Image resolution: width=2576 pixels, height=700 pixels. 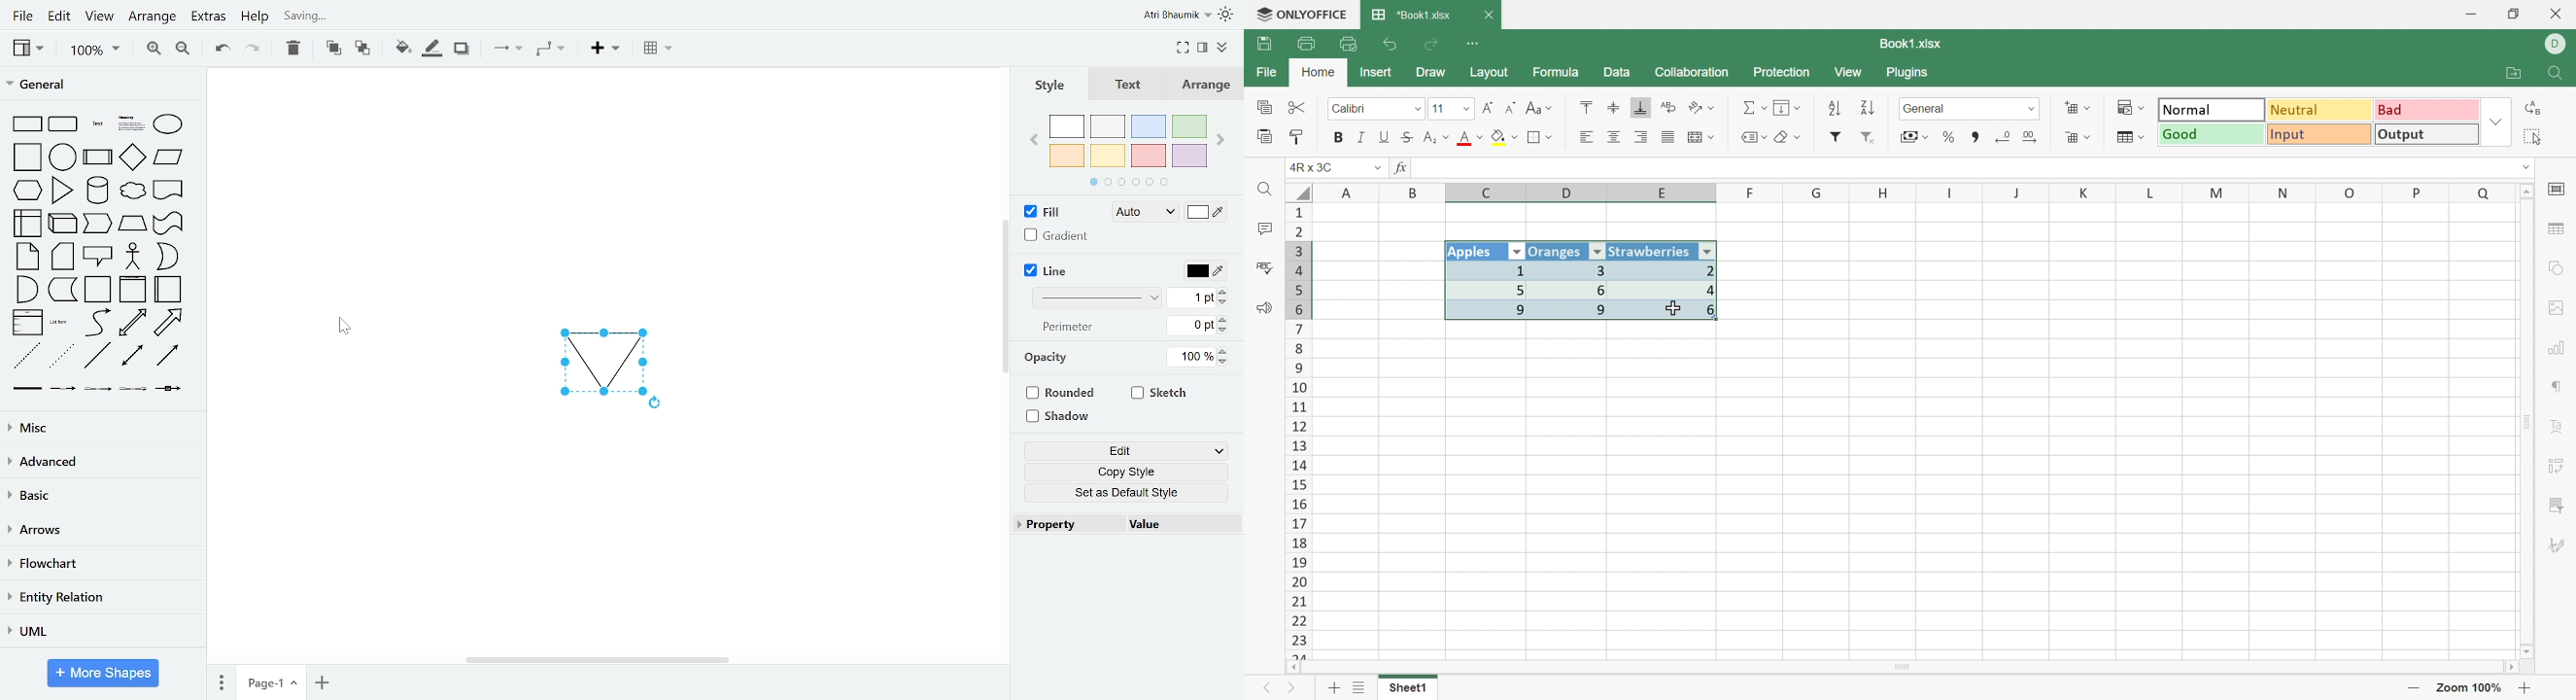 I want to click on Close, so click(x=1491, y=15).